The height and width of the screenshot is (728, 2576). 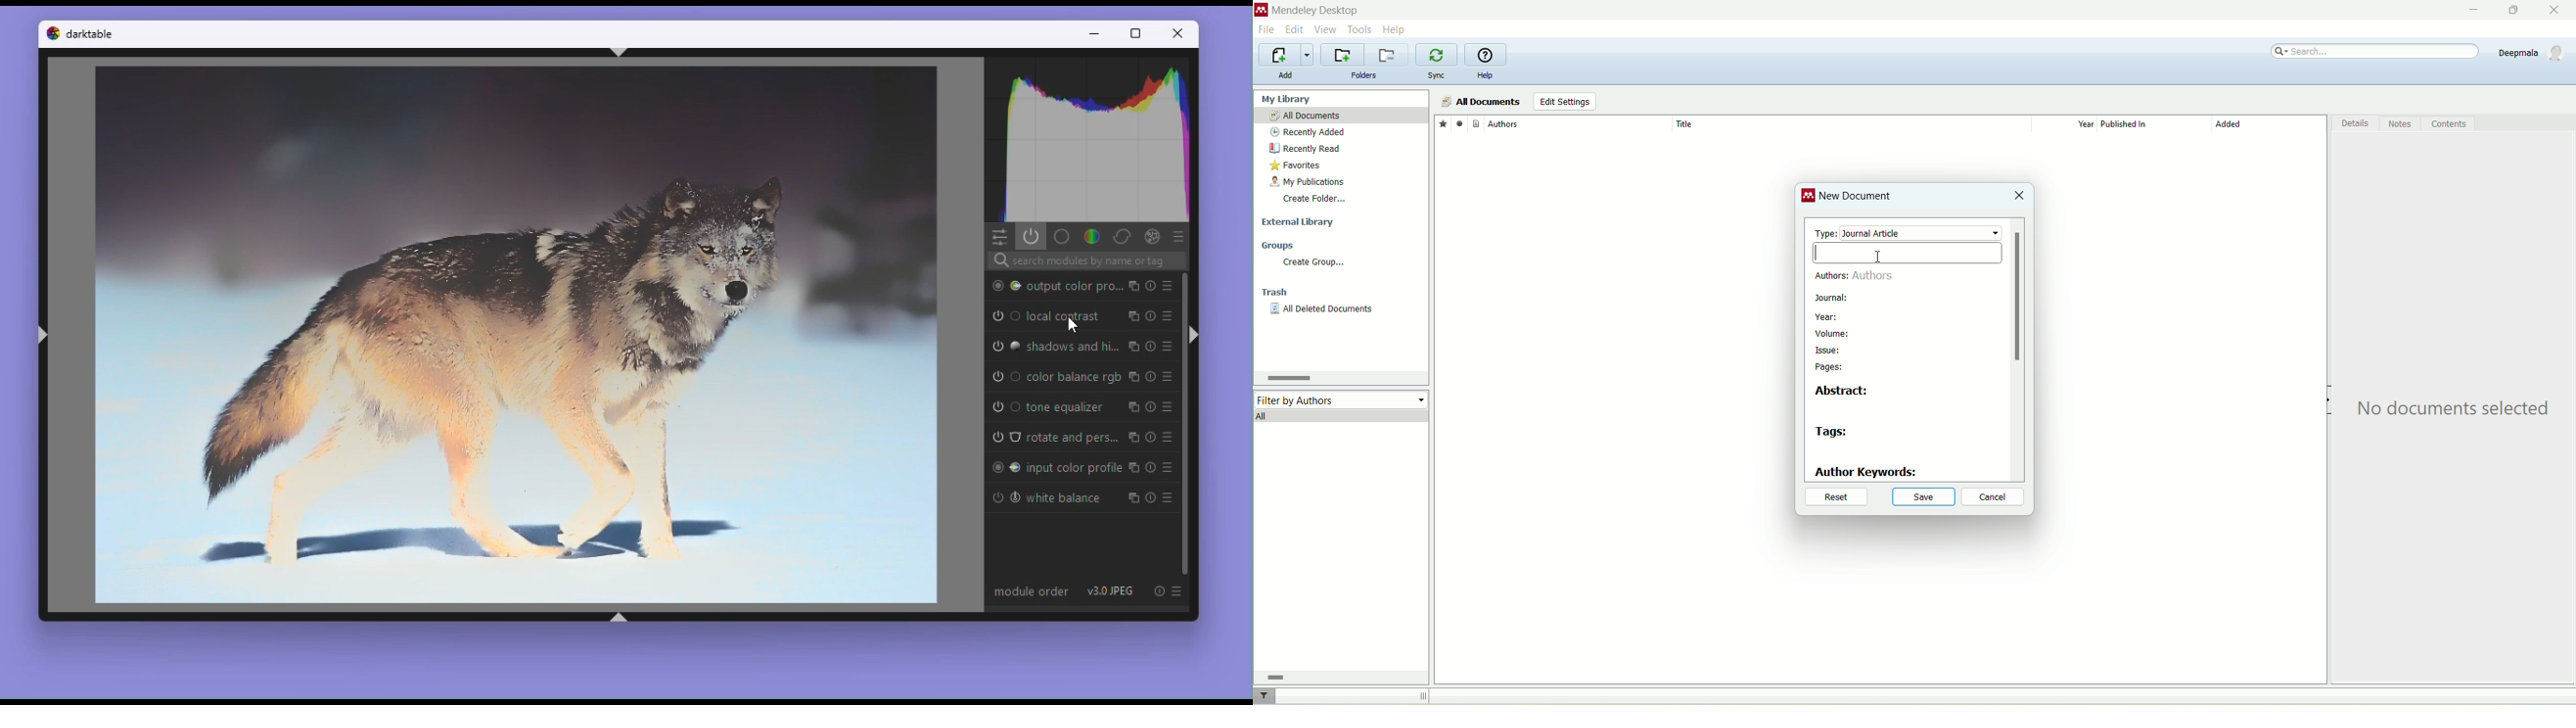 What do you see at coordinates (1857, 199) in the screenshot?
I see `new document` at bounding box center [1857, 199].